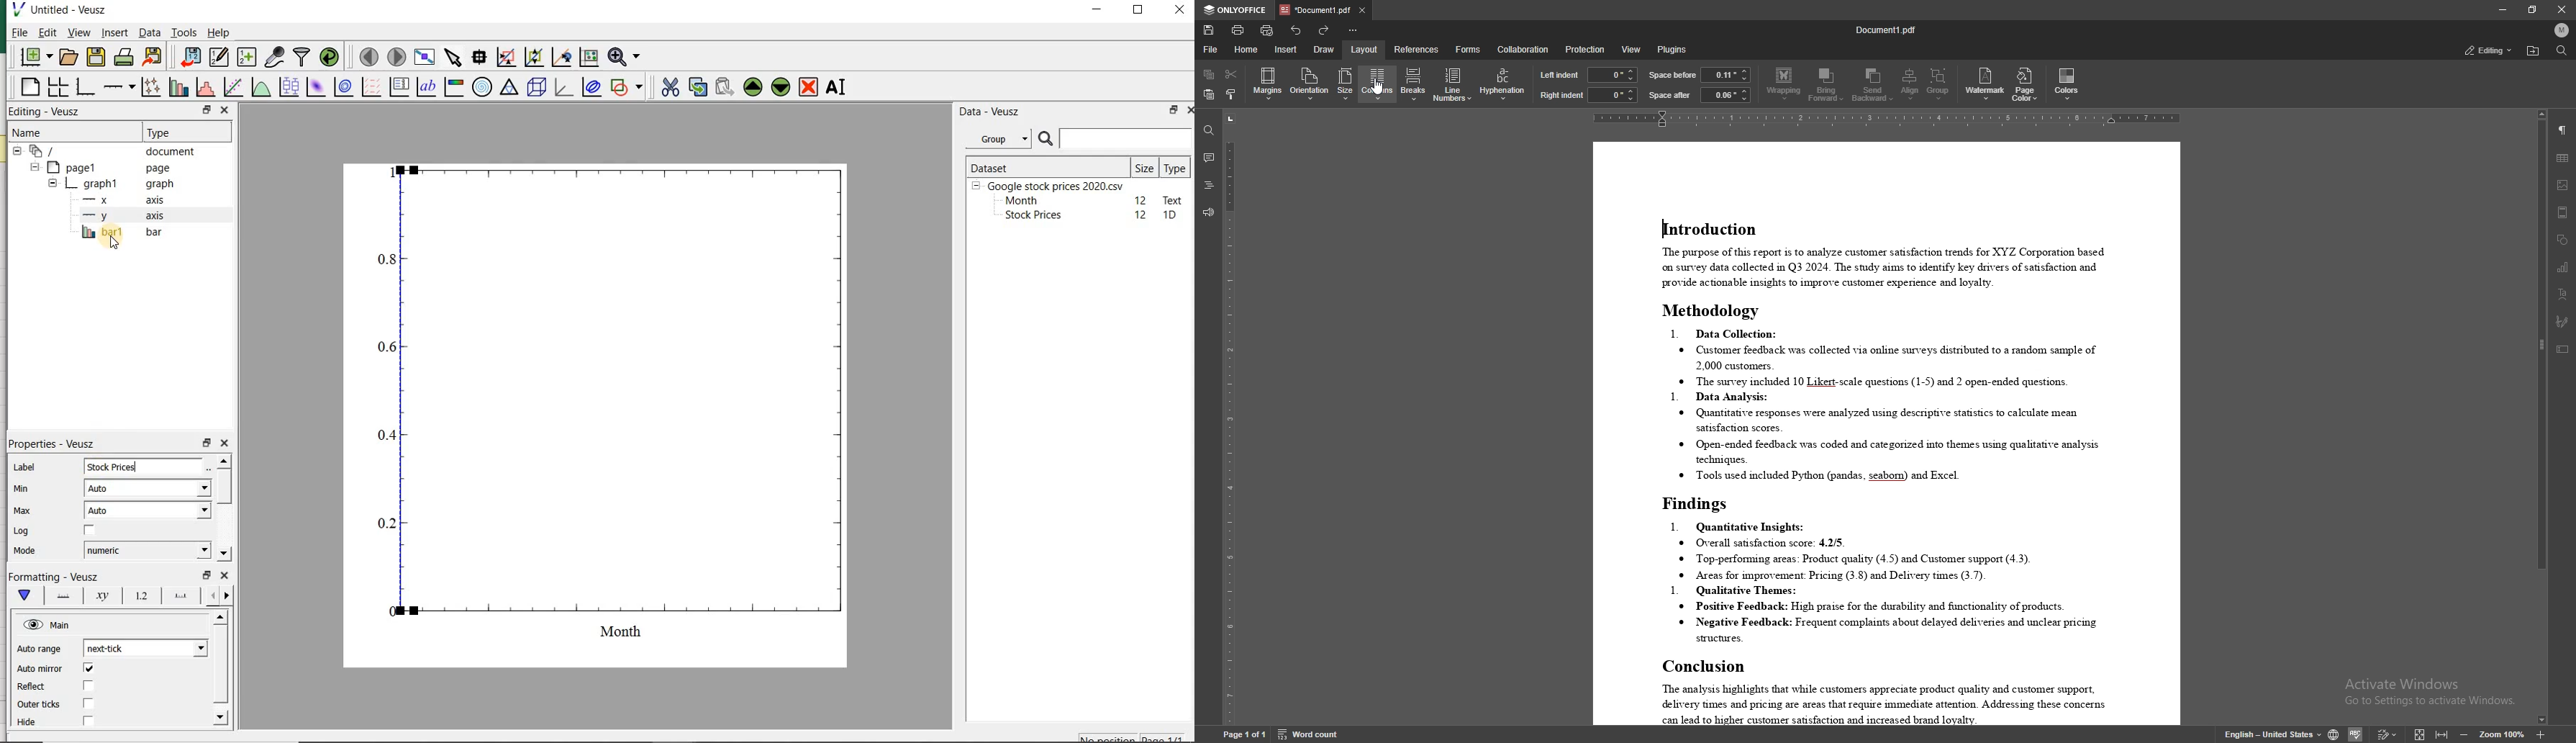 This screenshot has width=2576, height=756. I want to click on text art, so click(2563, 294).